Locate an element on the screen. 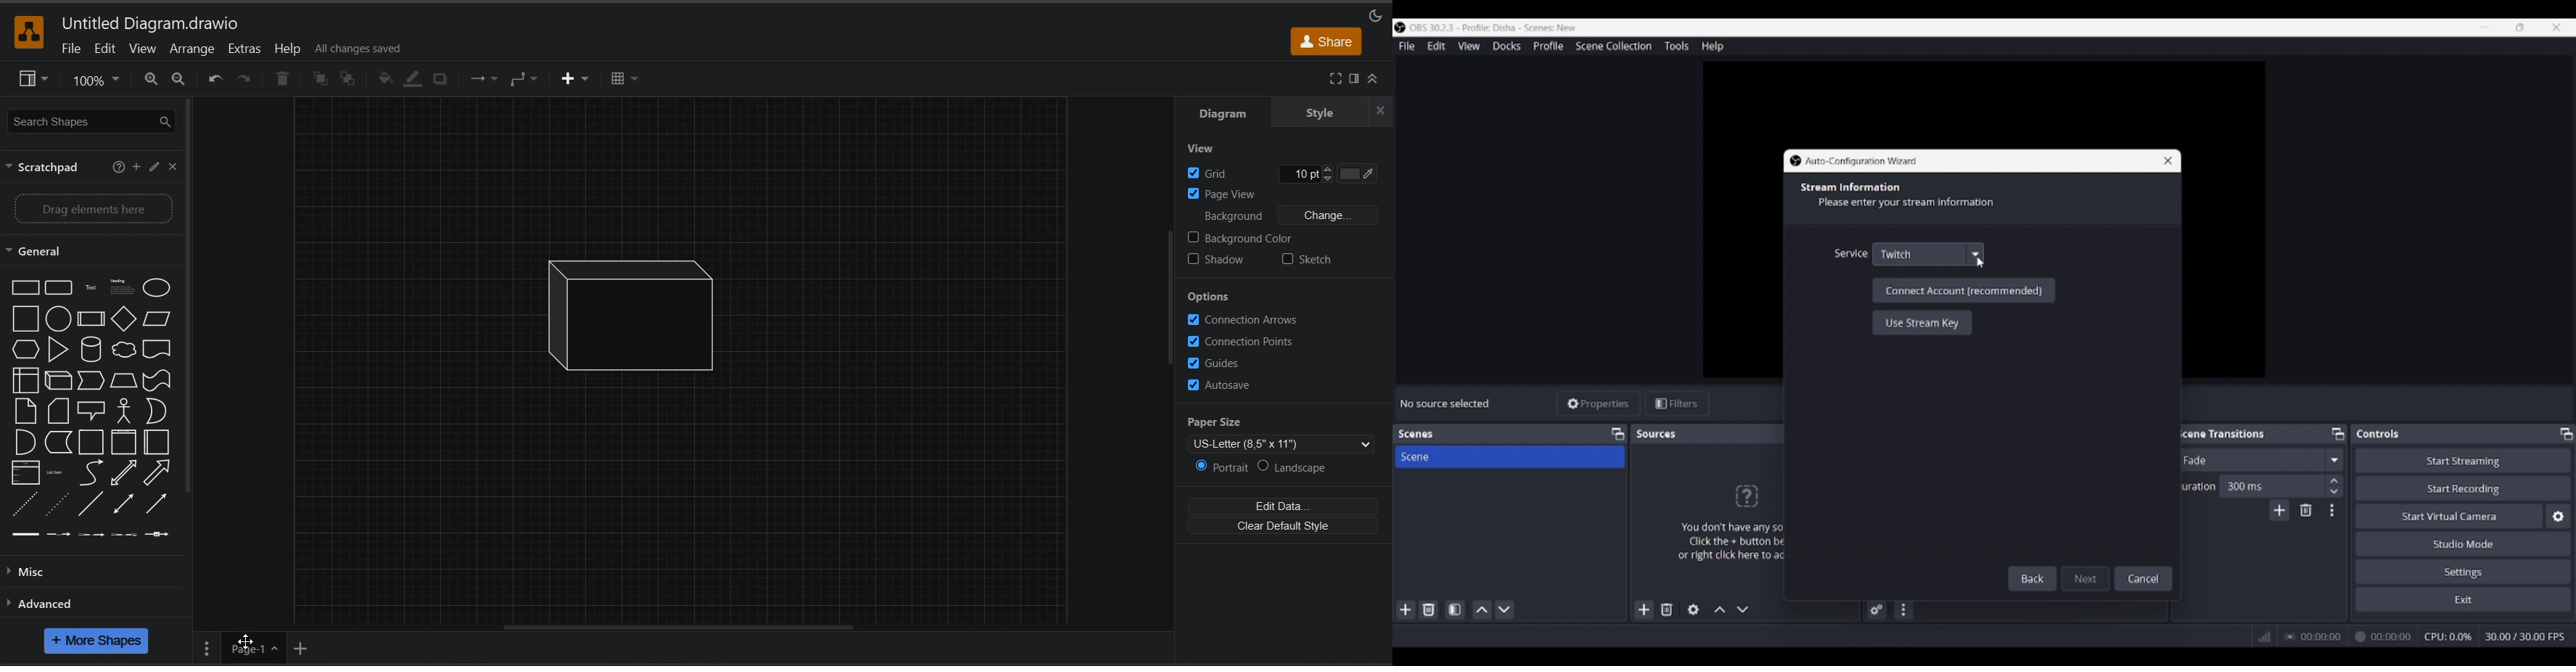 The height and width of the screenshot is (672, 2576). arrange is located at coordinates (197, 51).